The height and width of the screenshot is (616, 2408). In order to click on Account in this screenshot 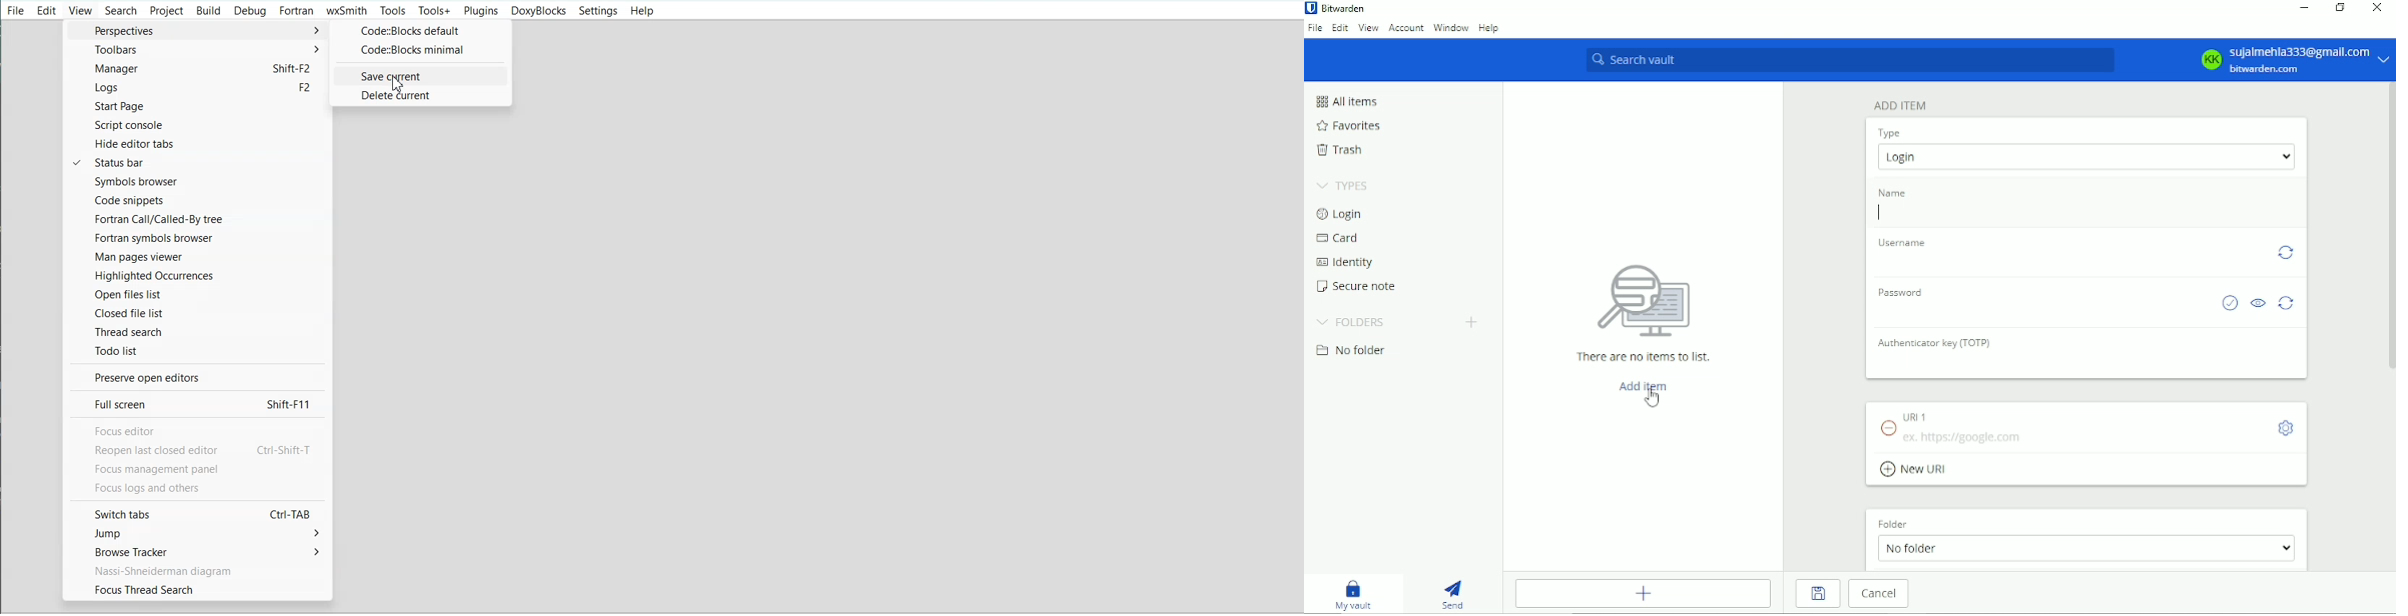, I will do `click(1405, 29)`.